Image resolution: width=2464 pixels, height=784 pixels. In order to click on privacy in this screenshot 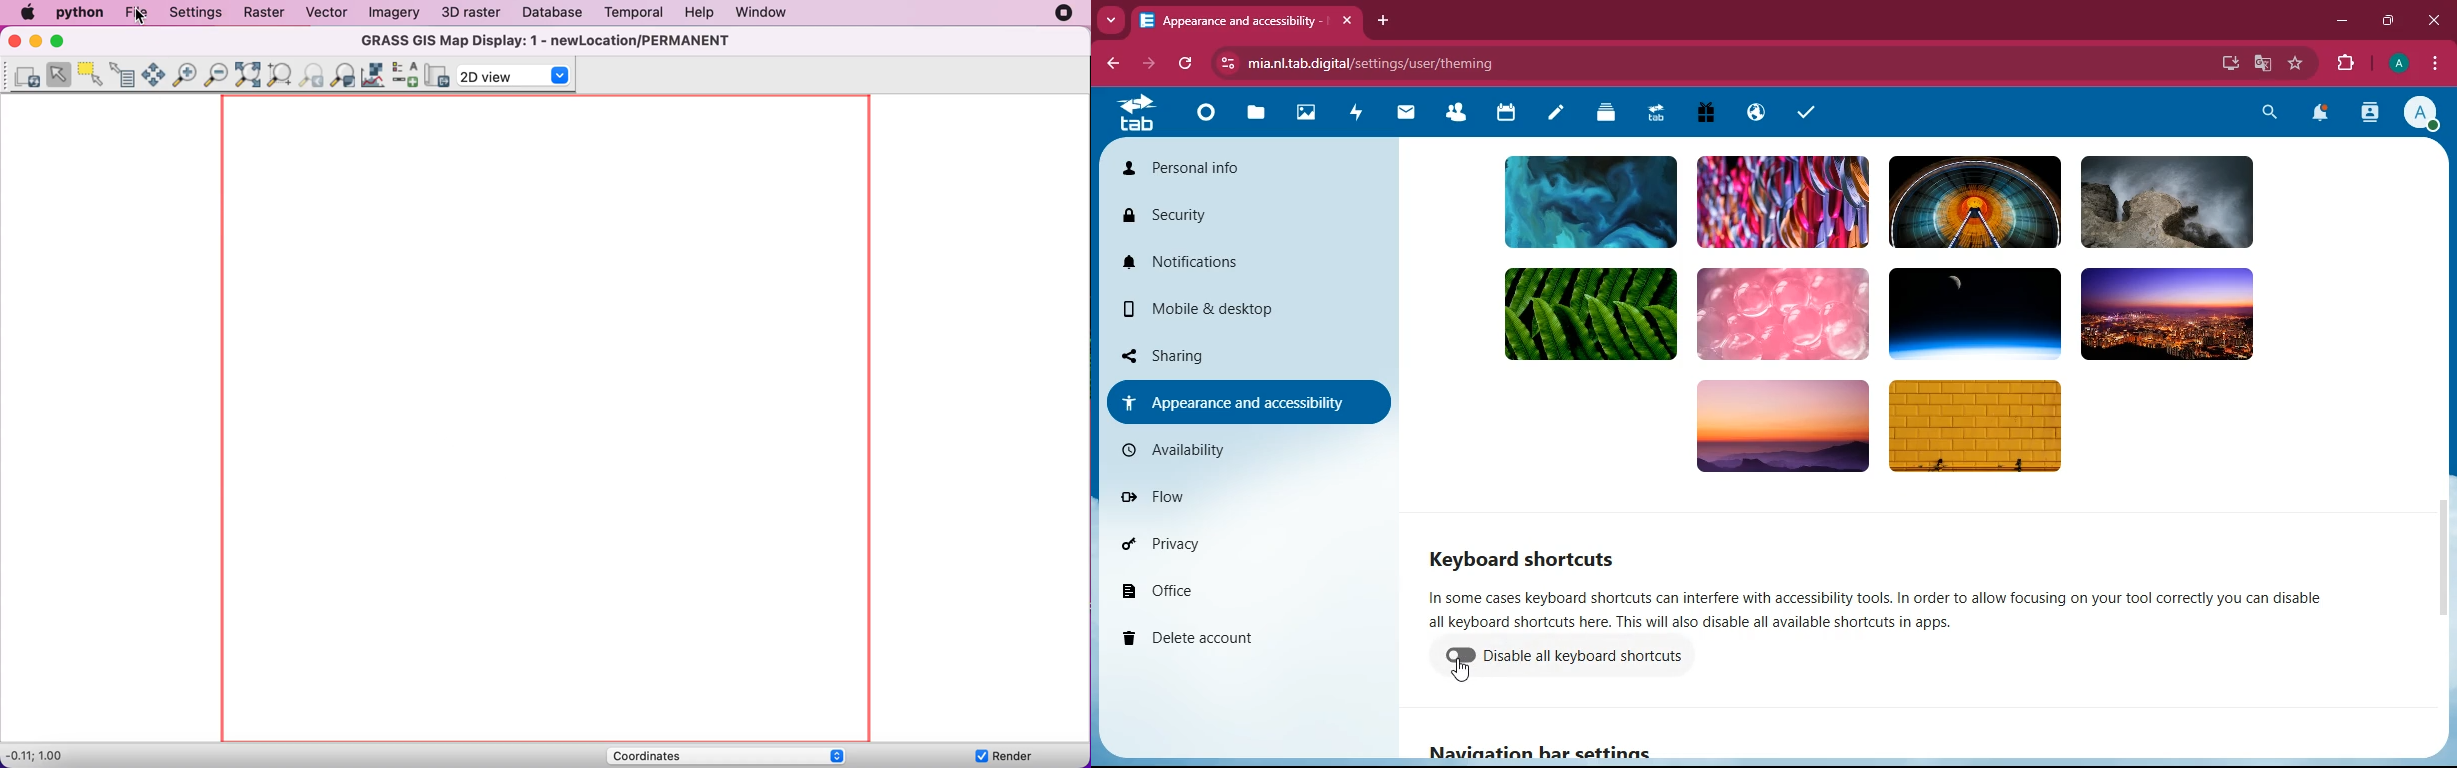, I will do `click(1244, 546)`.